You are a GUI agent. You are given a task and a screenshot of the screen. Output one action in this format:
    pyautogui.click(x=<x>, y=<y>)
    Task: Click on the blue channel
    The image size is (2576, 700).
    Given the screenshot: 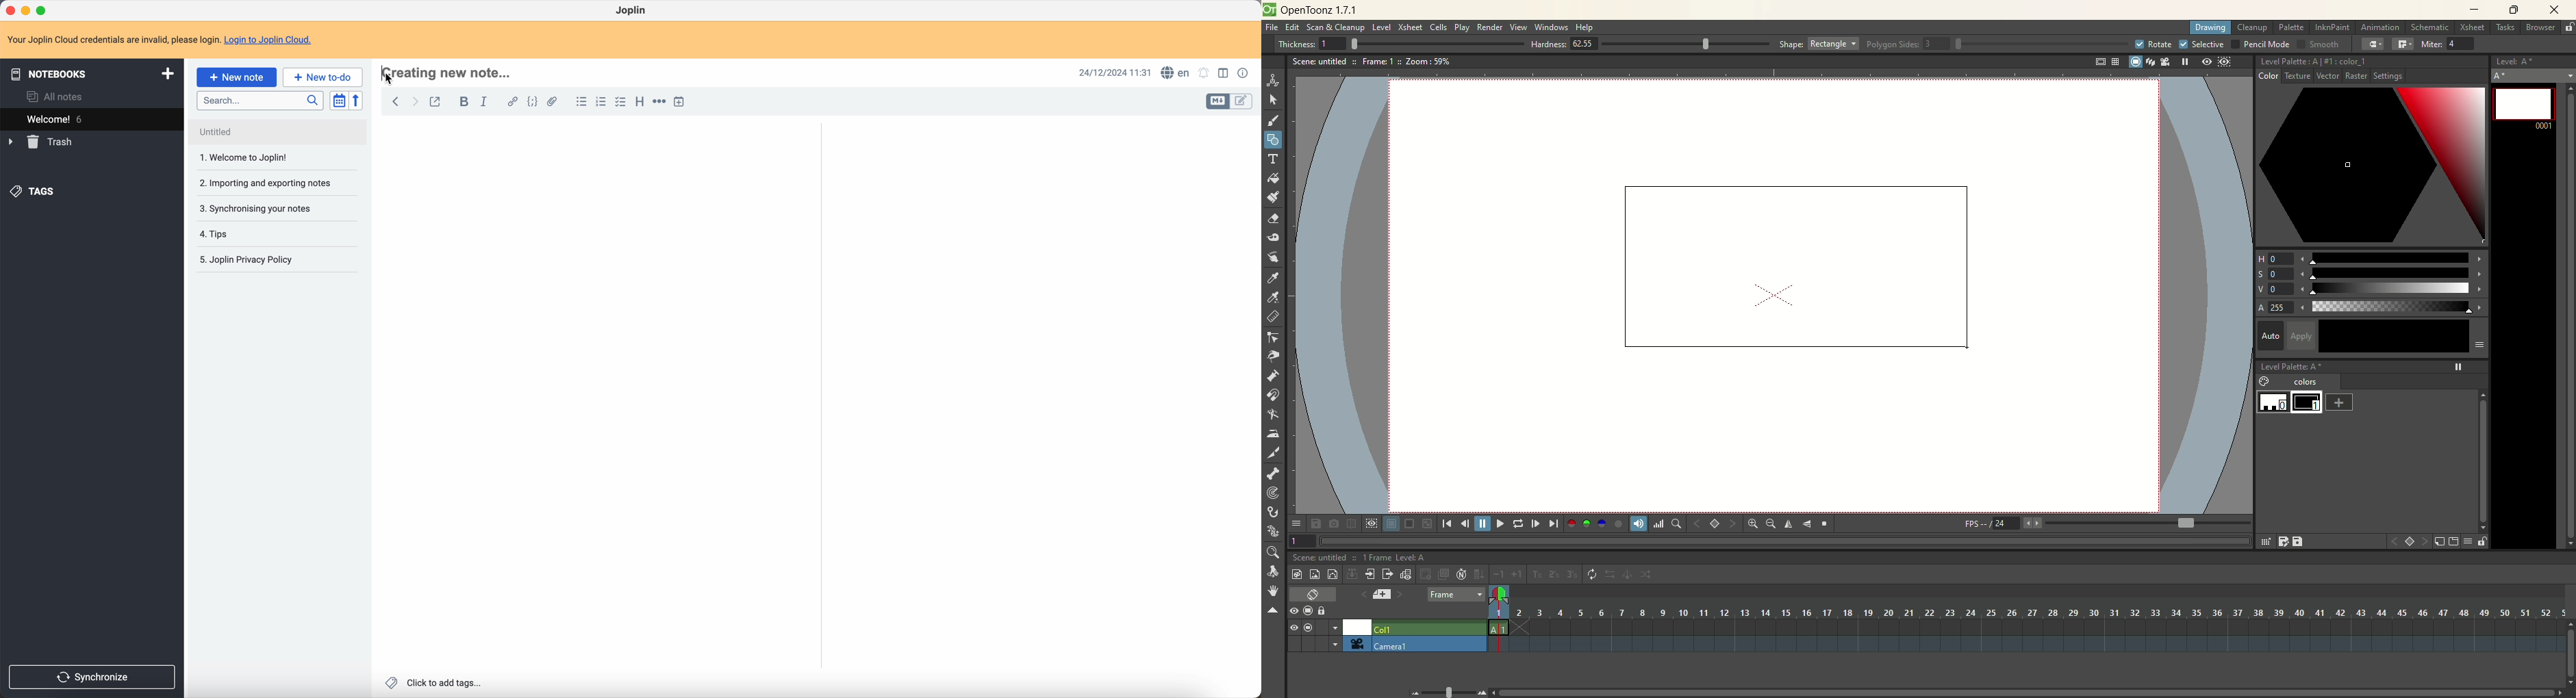 What is the action you would take?
    pyautogui.click(x=1600, y=523)
    